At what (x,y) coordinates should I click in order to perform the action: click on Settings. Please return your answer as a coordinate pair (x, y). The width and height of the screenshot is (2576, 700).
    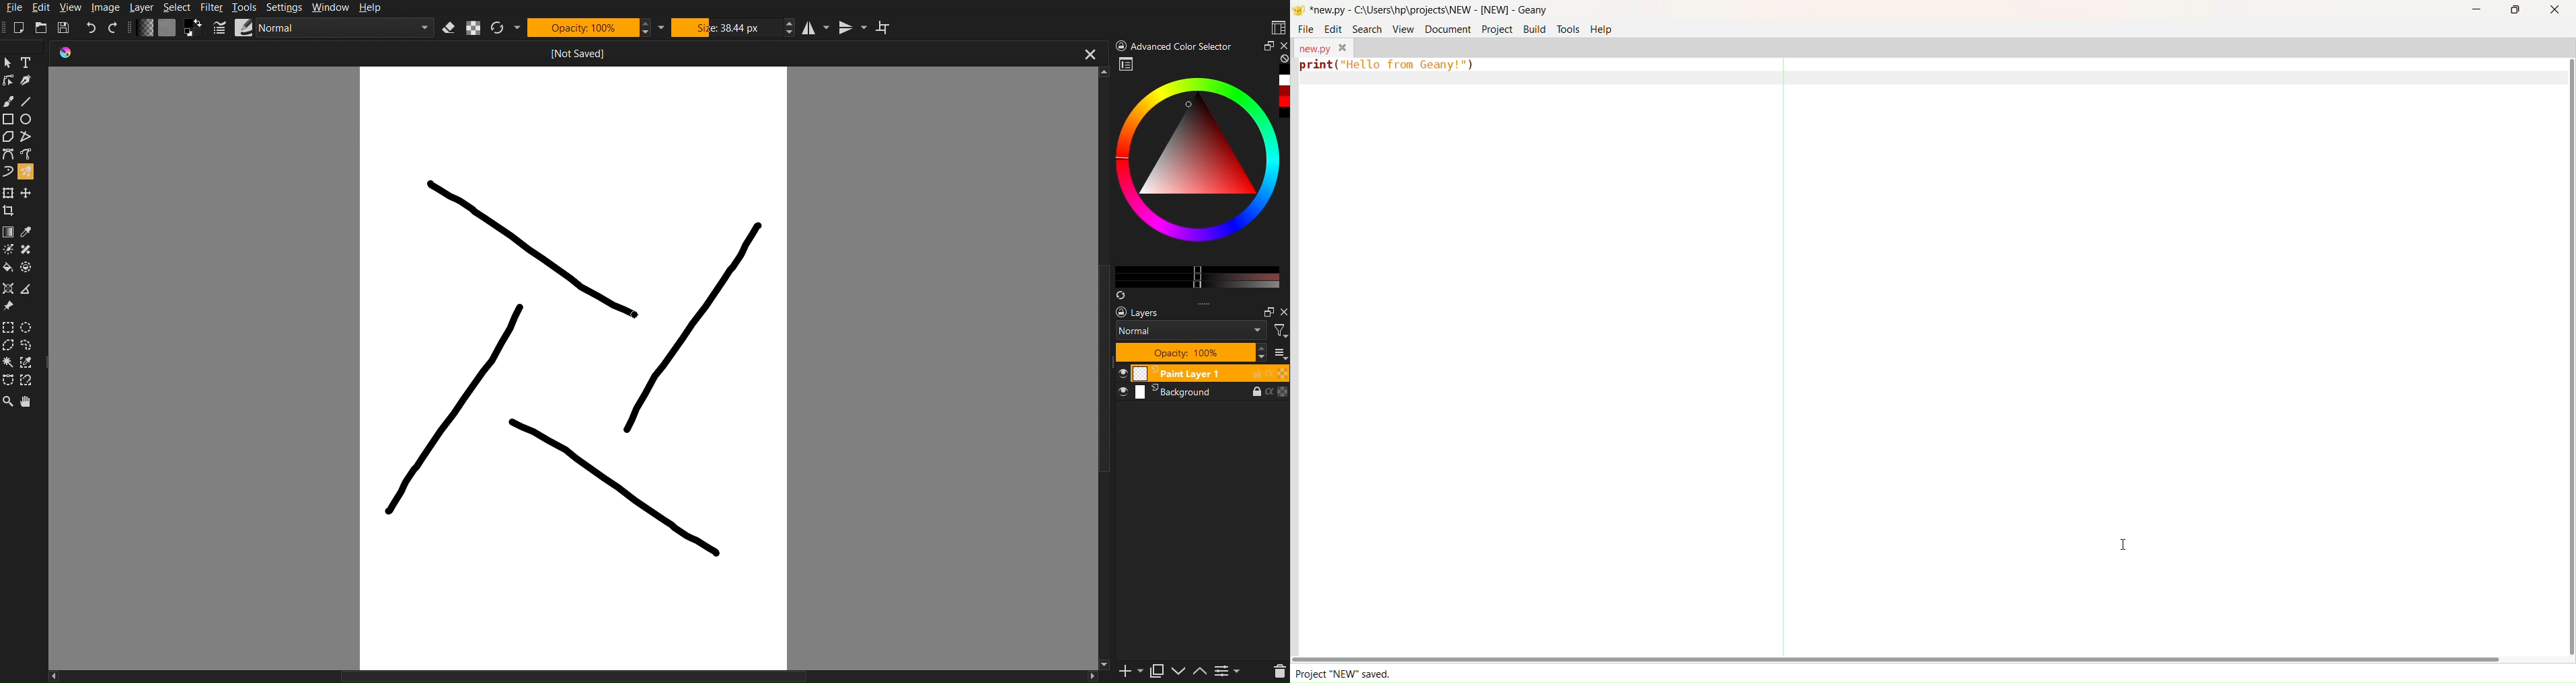
    Looking at the image, I should click on (289, 7).